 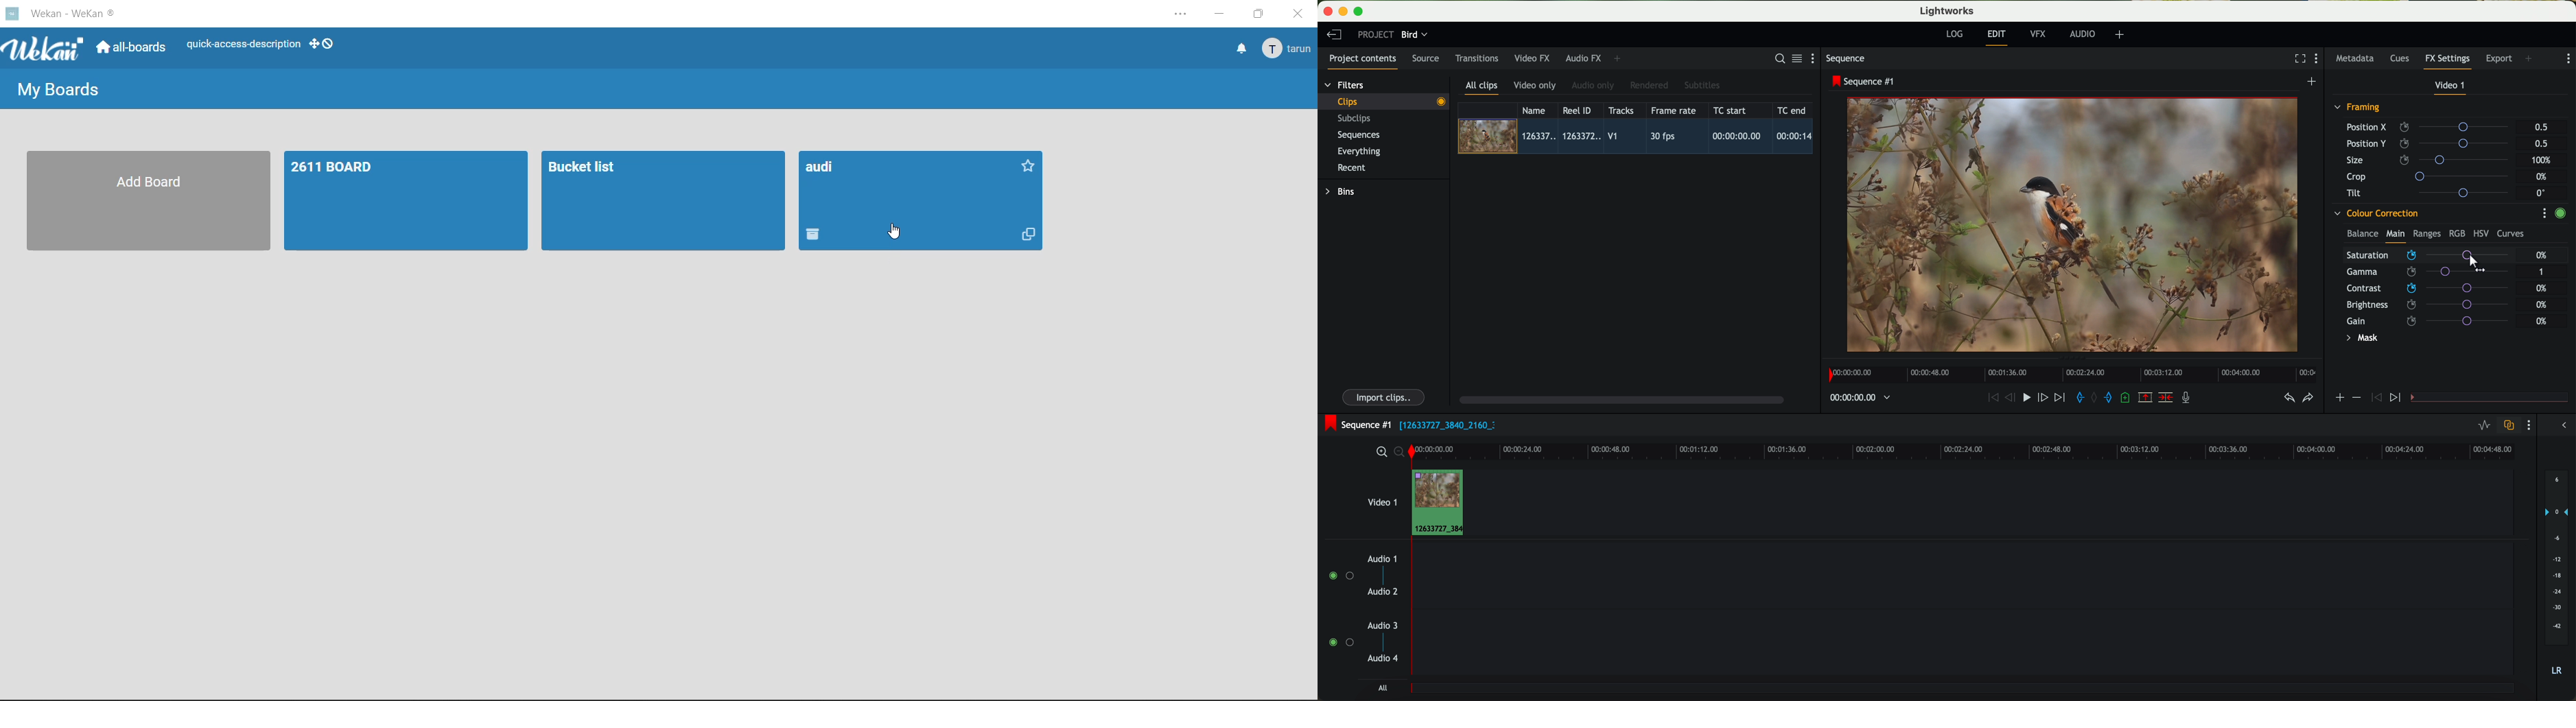 What do you see at coordinates (242, 45) in the screenshot?
I see `quick-access-description` at bounding box center [242, 45].